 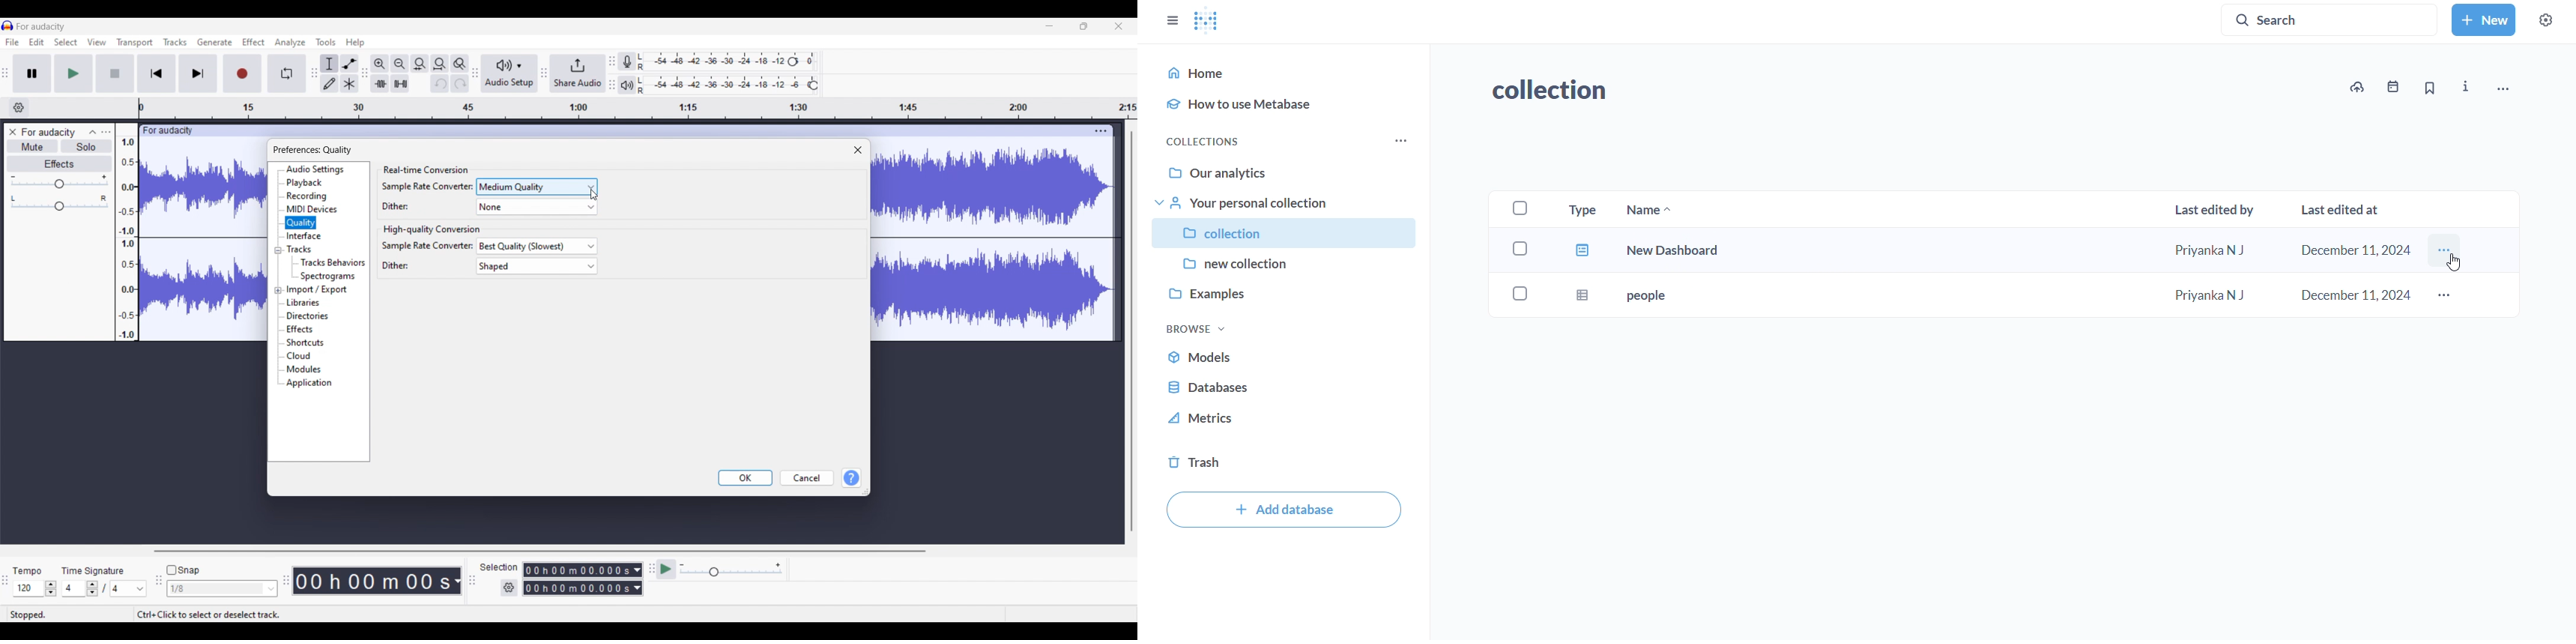 What do you see at coordinates (509, 587) in the screenshot?
I see `Settings` at bounding box center [509, 587].